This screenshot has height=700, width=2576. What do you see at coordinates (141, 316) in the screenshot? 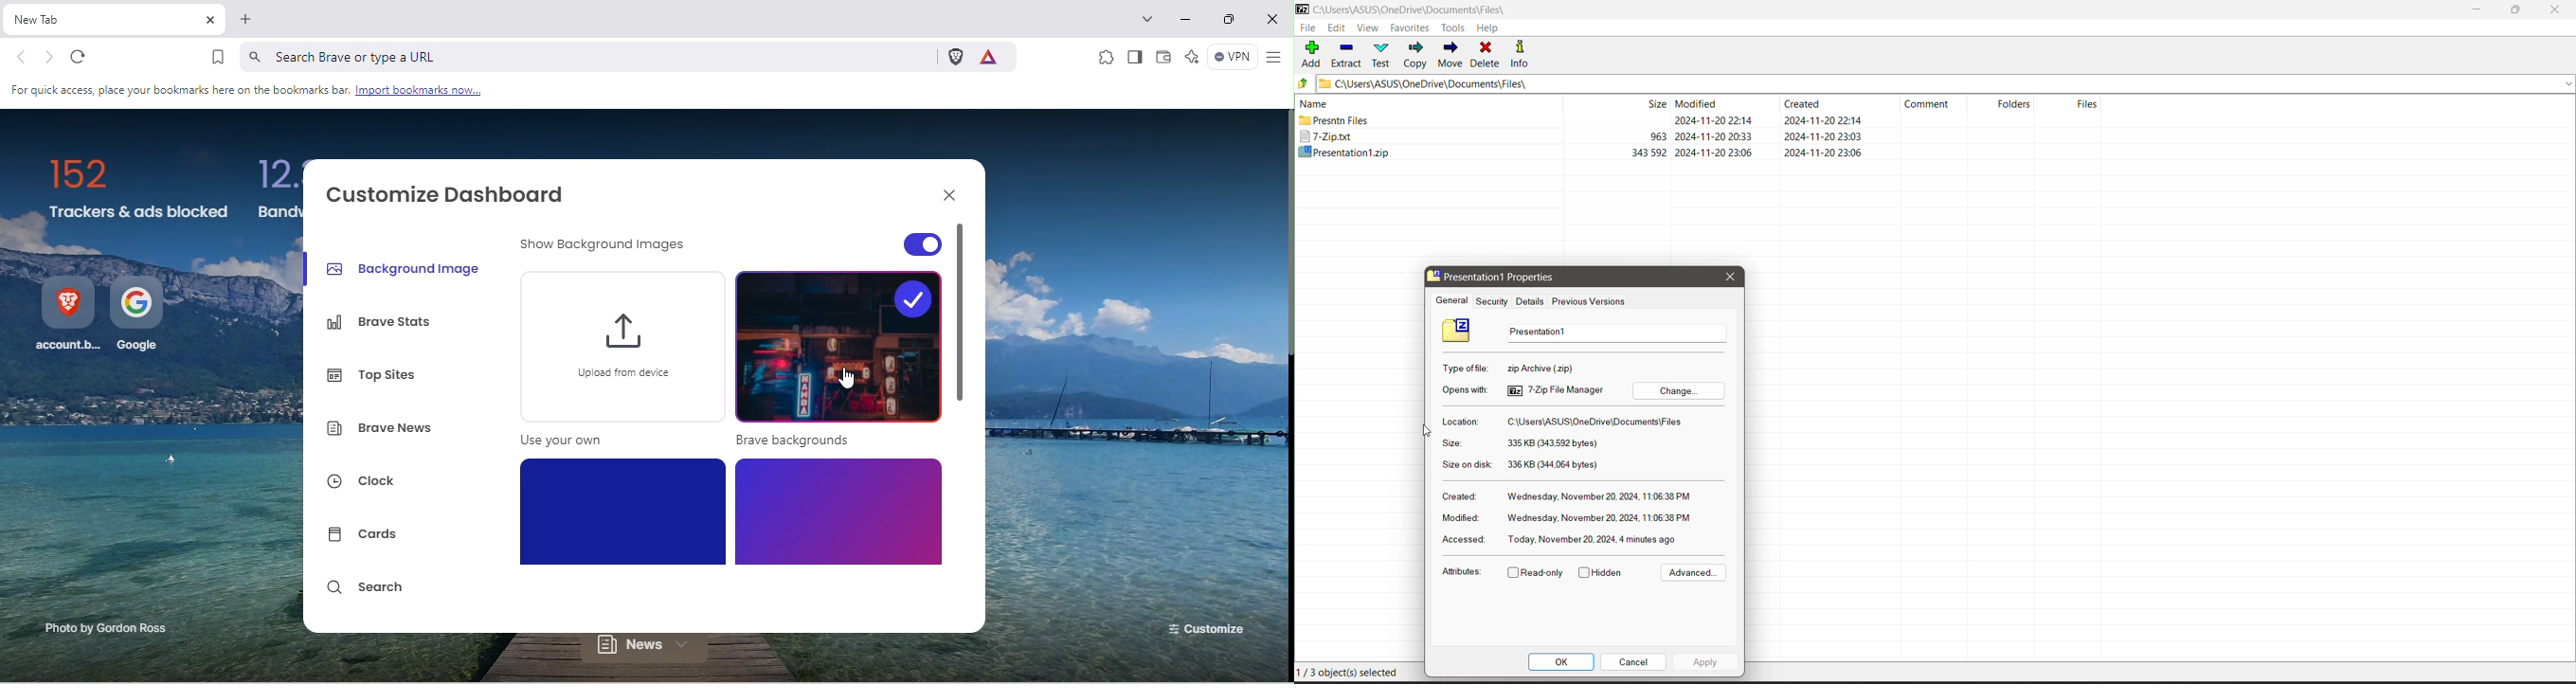
I see `Google` at bounding box center [141, 316].